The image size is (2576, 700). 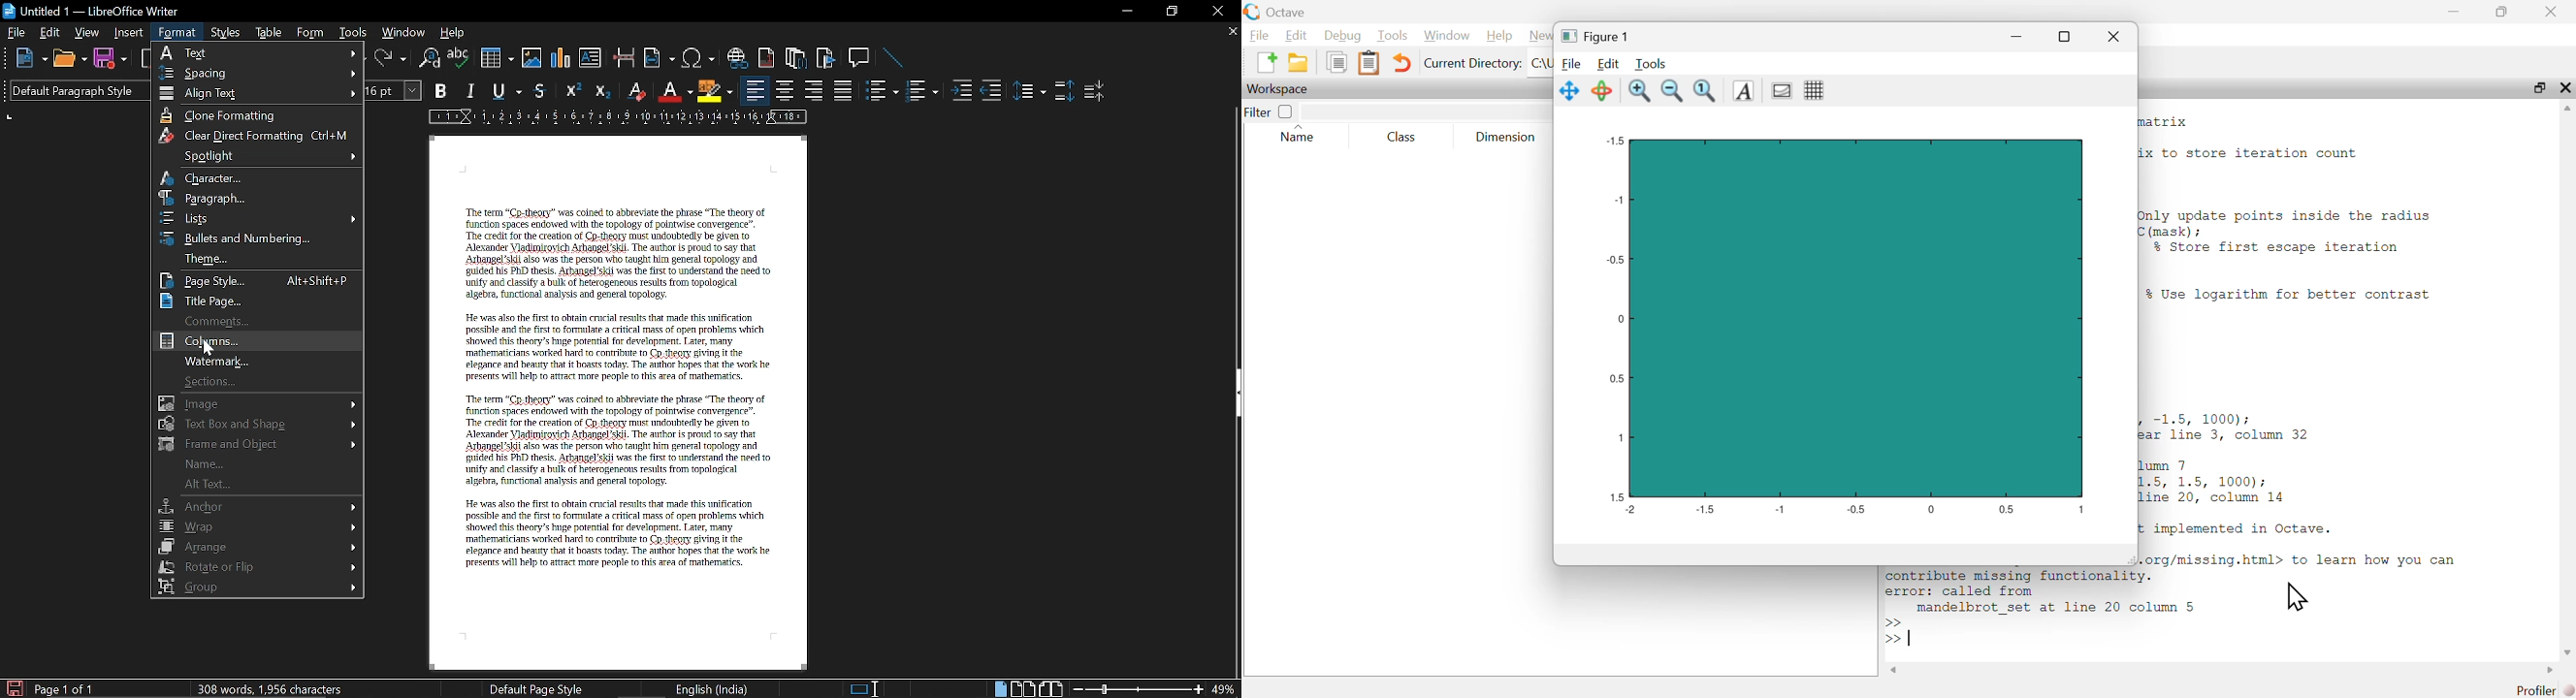 I want to click on Restart down, so click(x=1170, y=14).